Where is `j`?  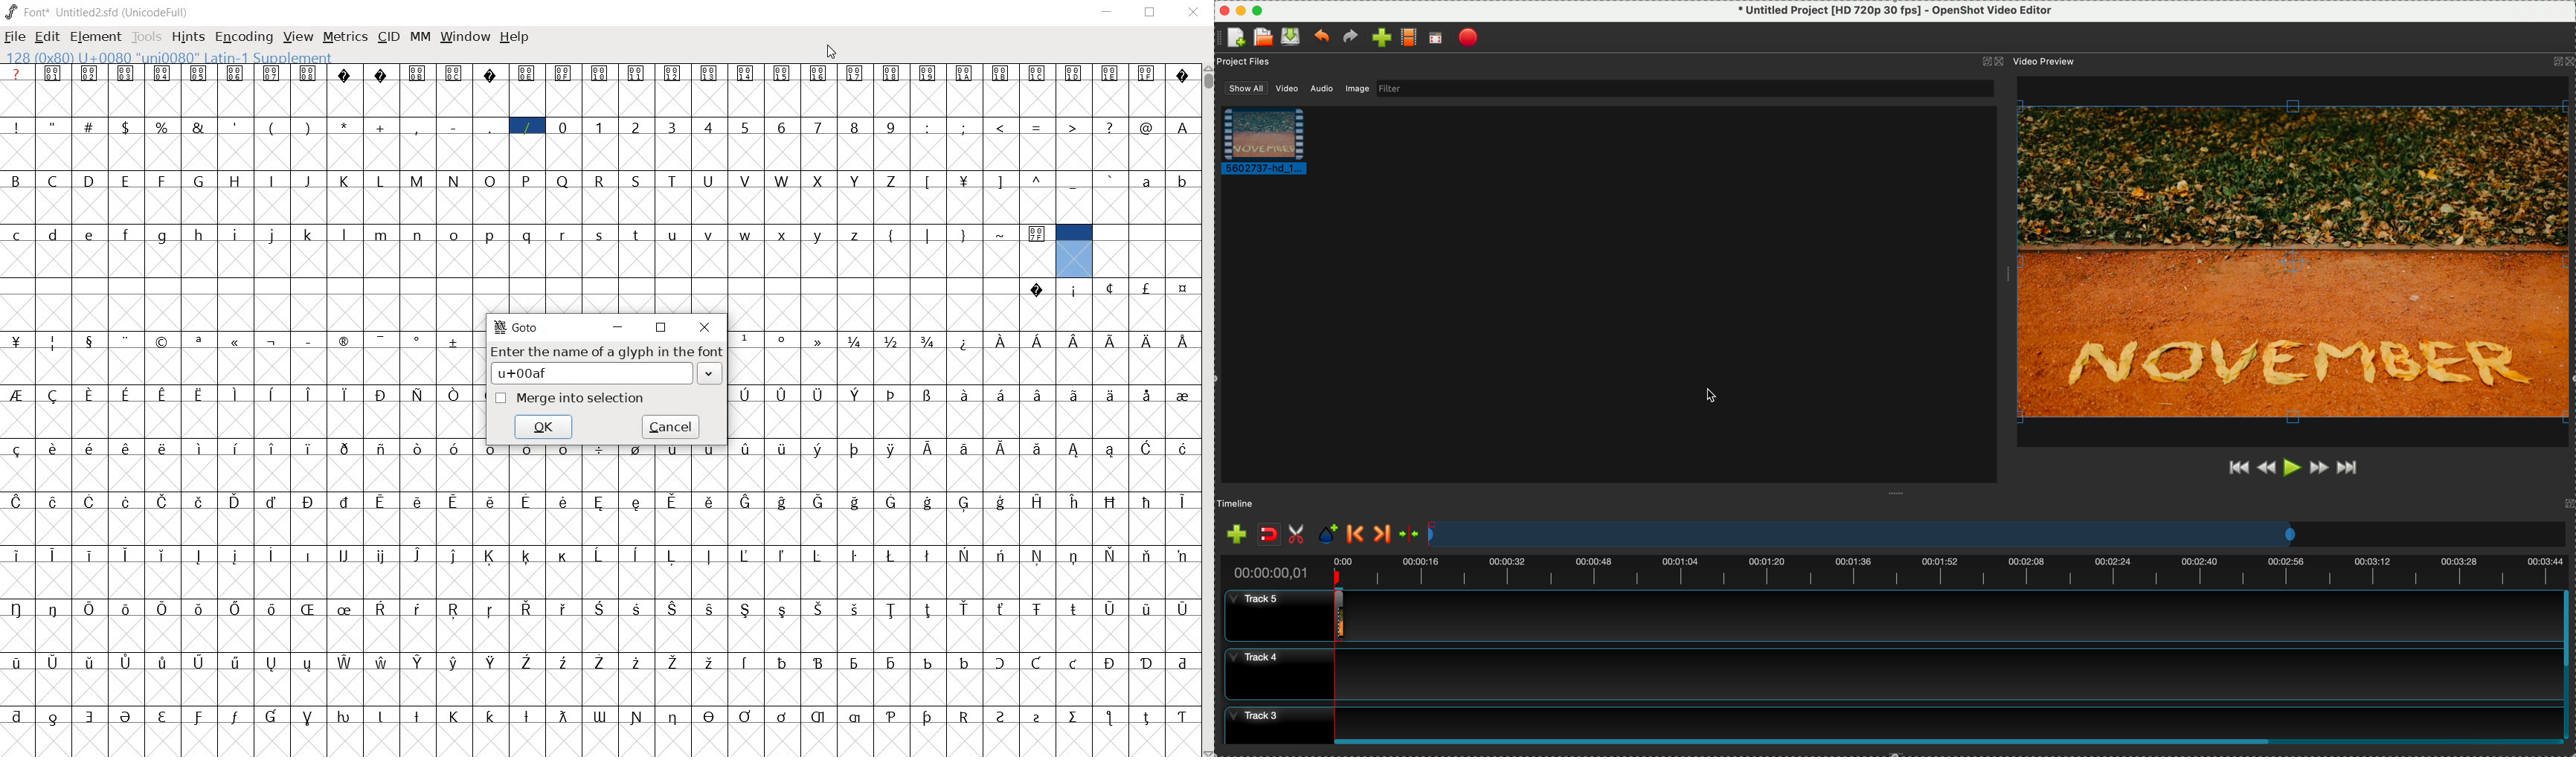 j is located at coordinates (272, 236).